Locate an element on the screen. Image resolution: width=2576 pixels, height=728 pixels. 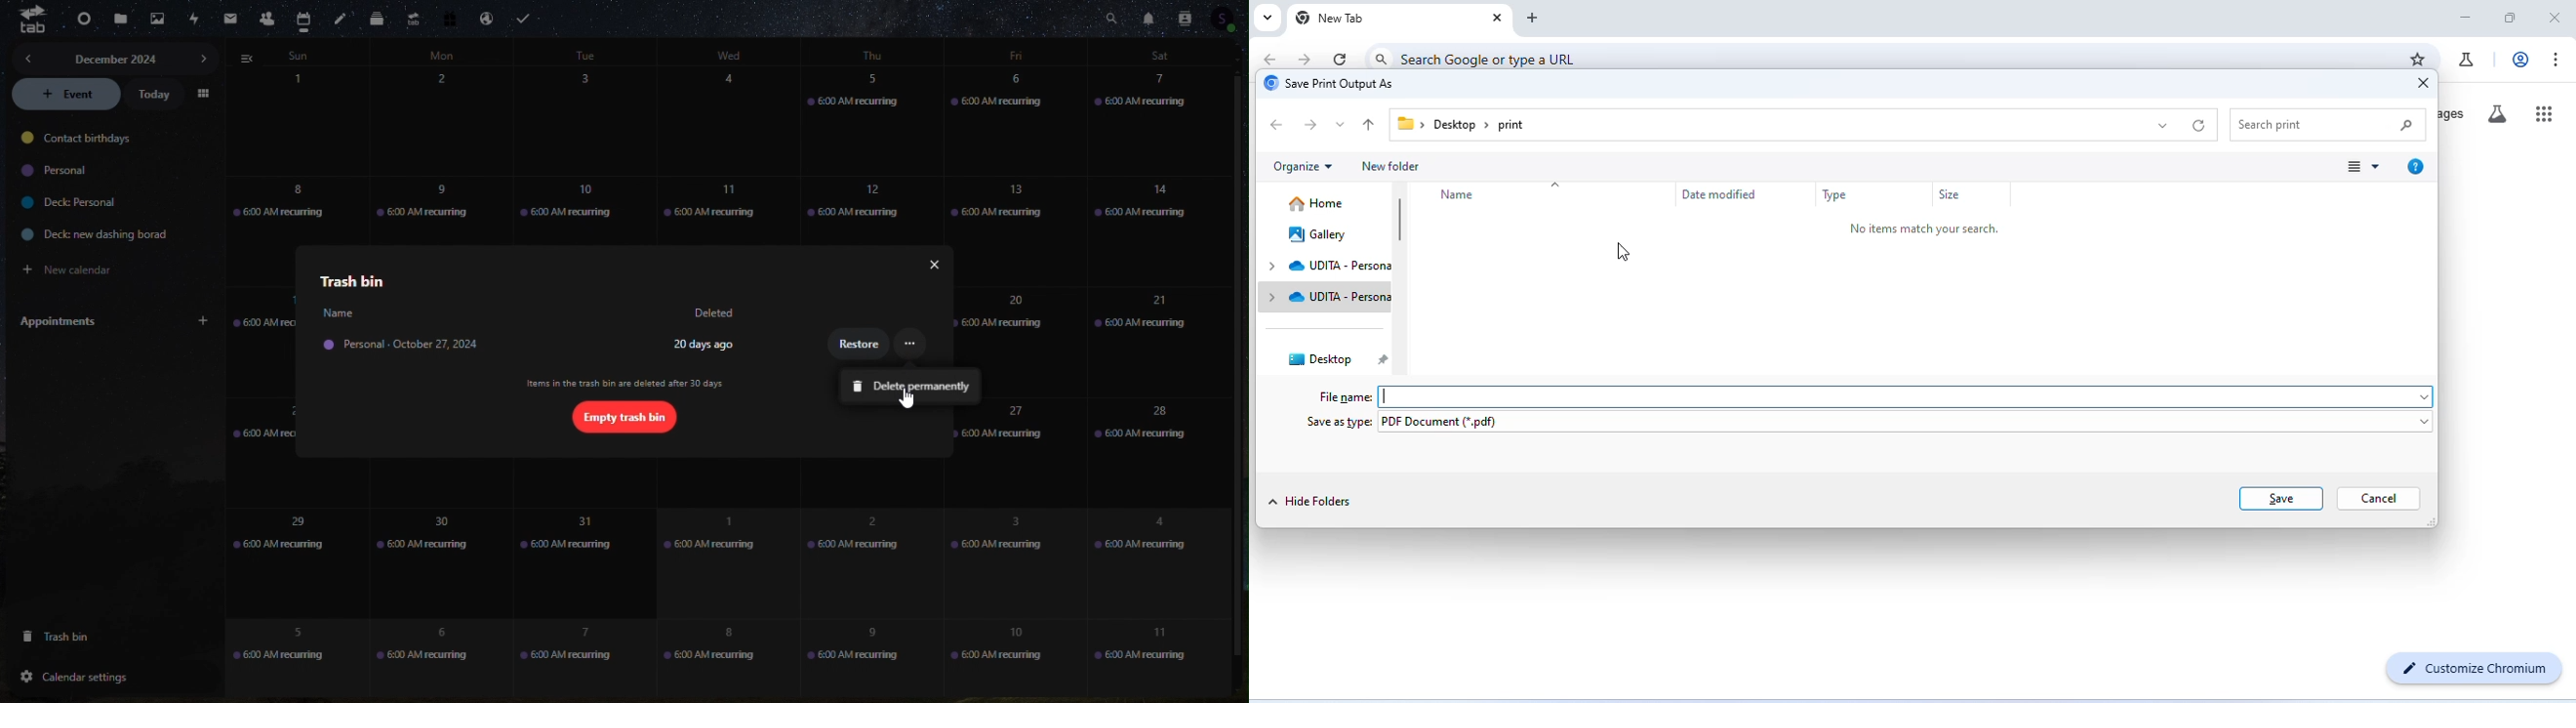
pdf document (*.pdf) is located at coordinates (1905, 424).